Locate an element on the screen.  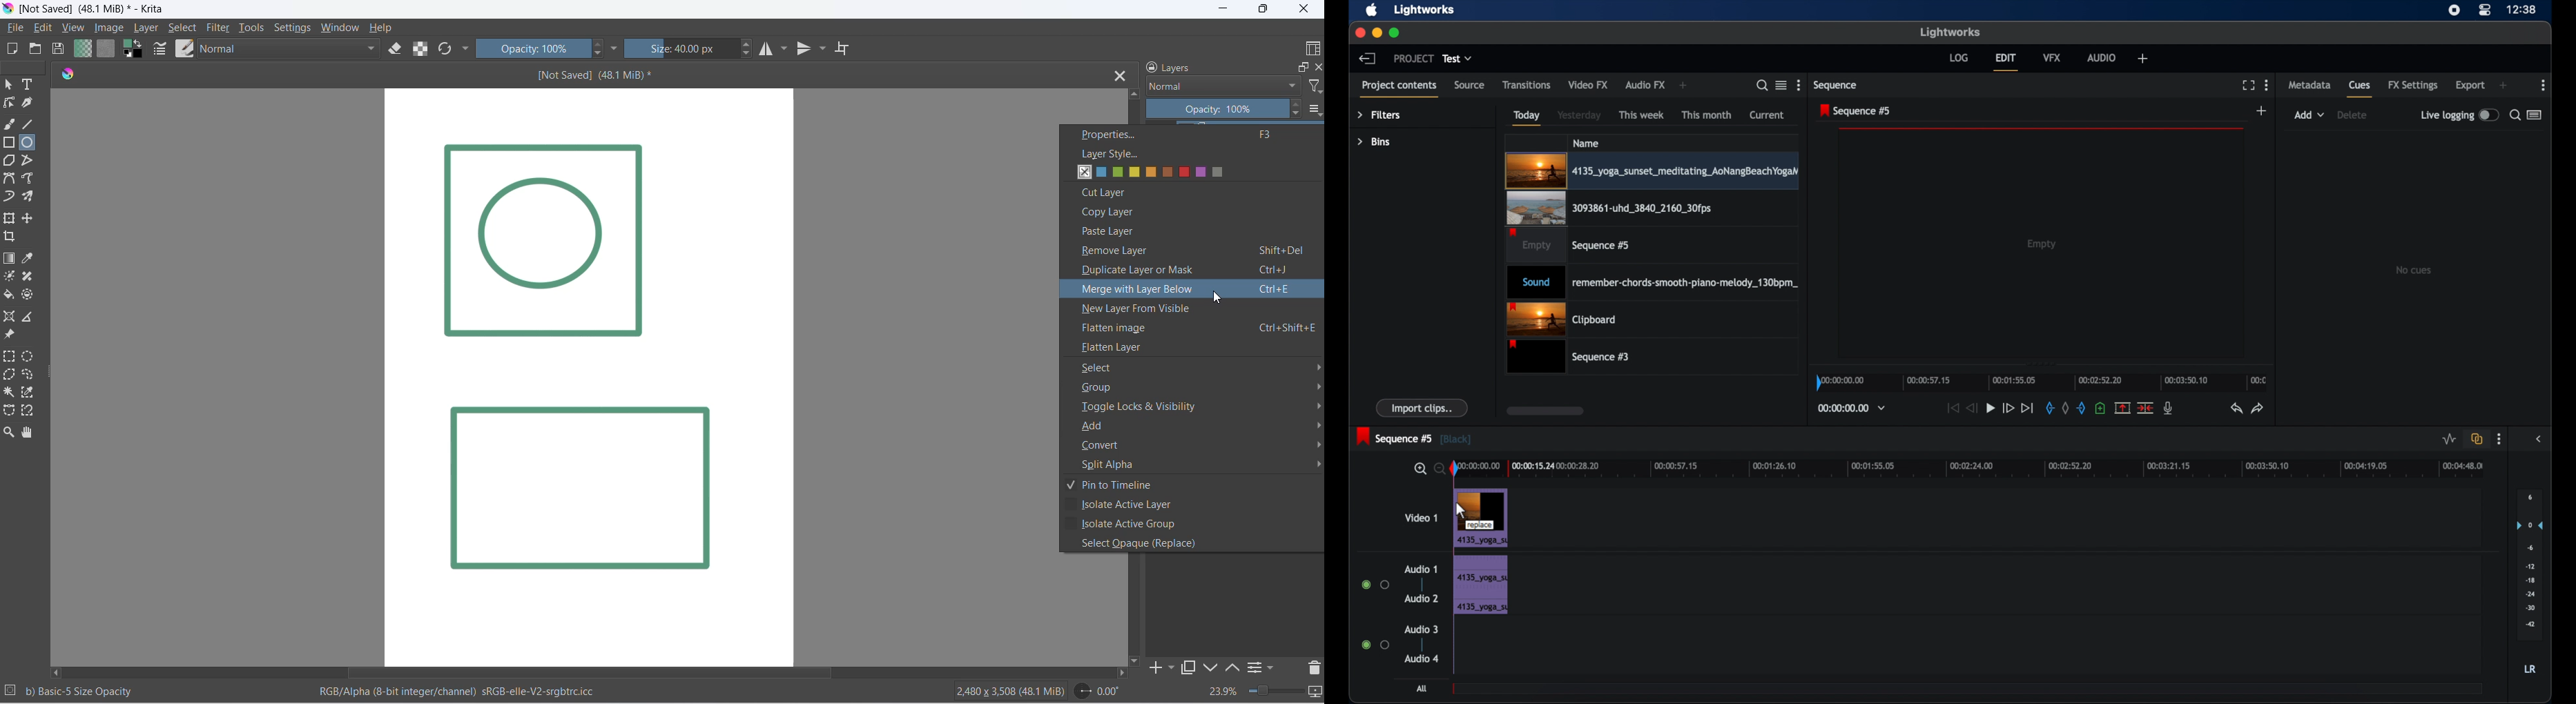
patch tool is located at coordinates (32, 276).